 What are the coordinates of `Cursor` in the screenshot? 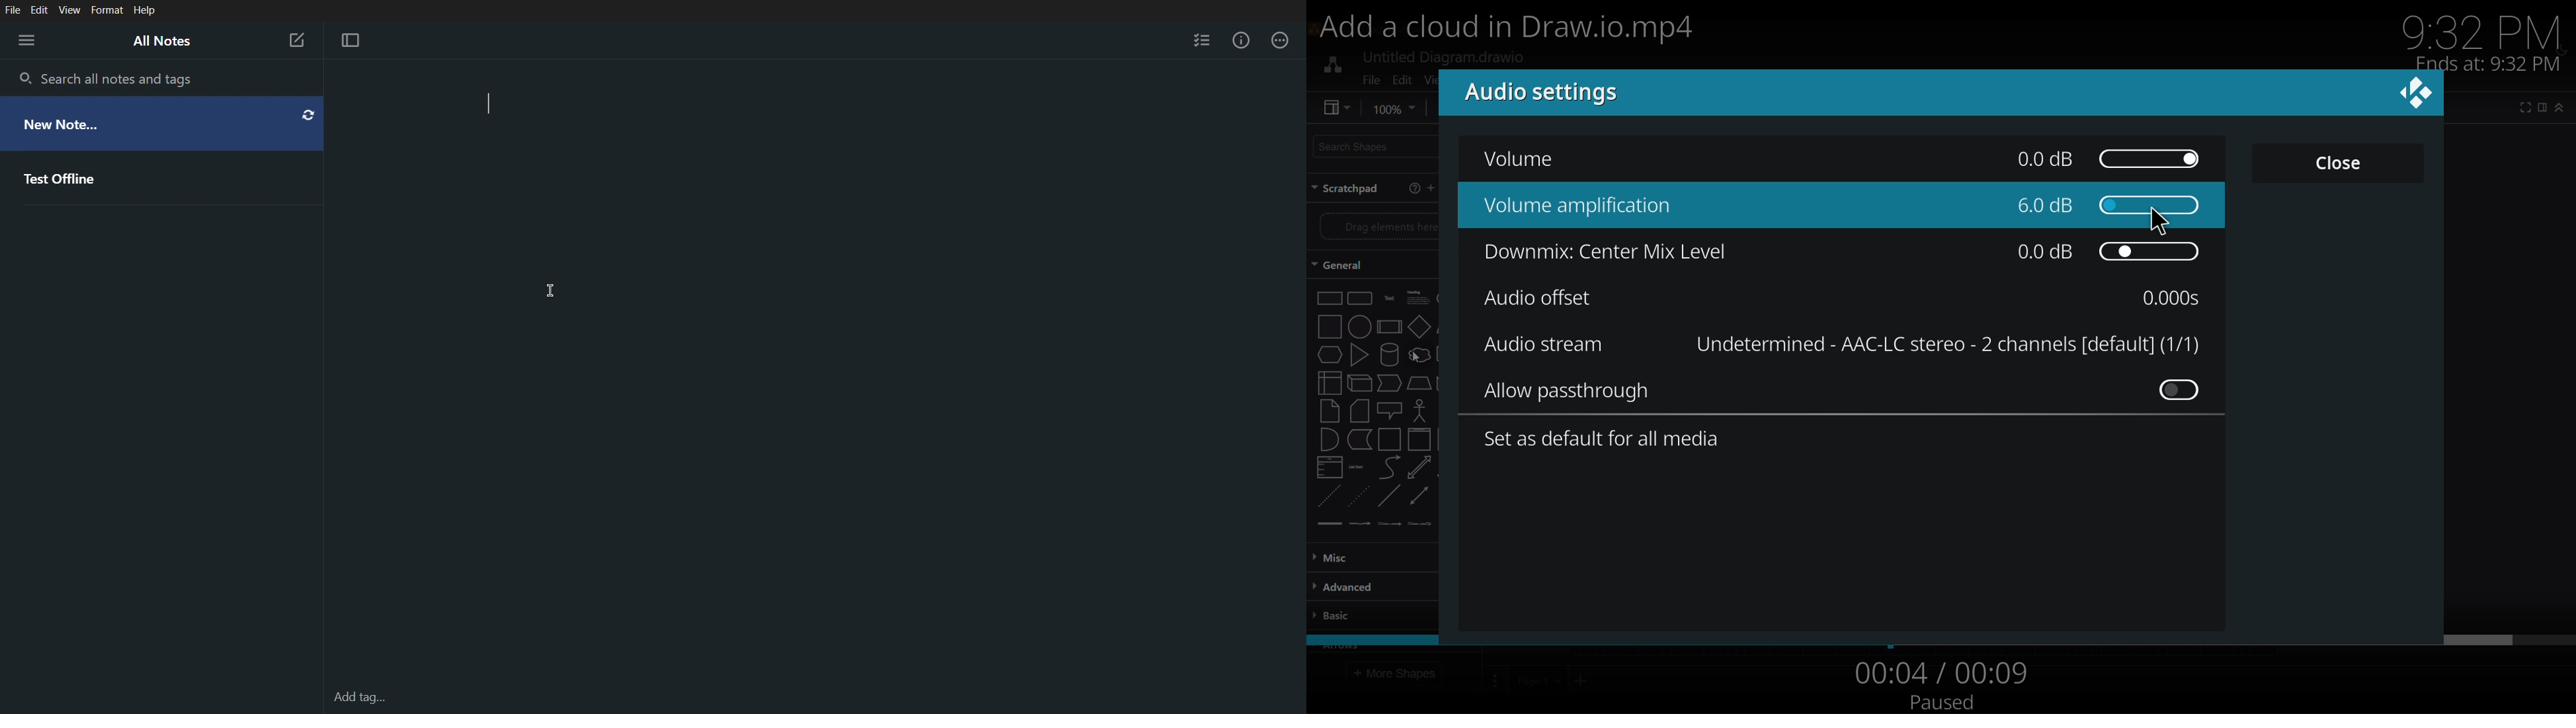 It's located at (551, 289).